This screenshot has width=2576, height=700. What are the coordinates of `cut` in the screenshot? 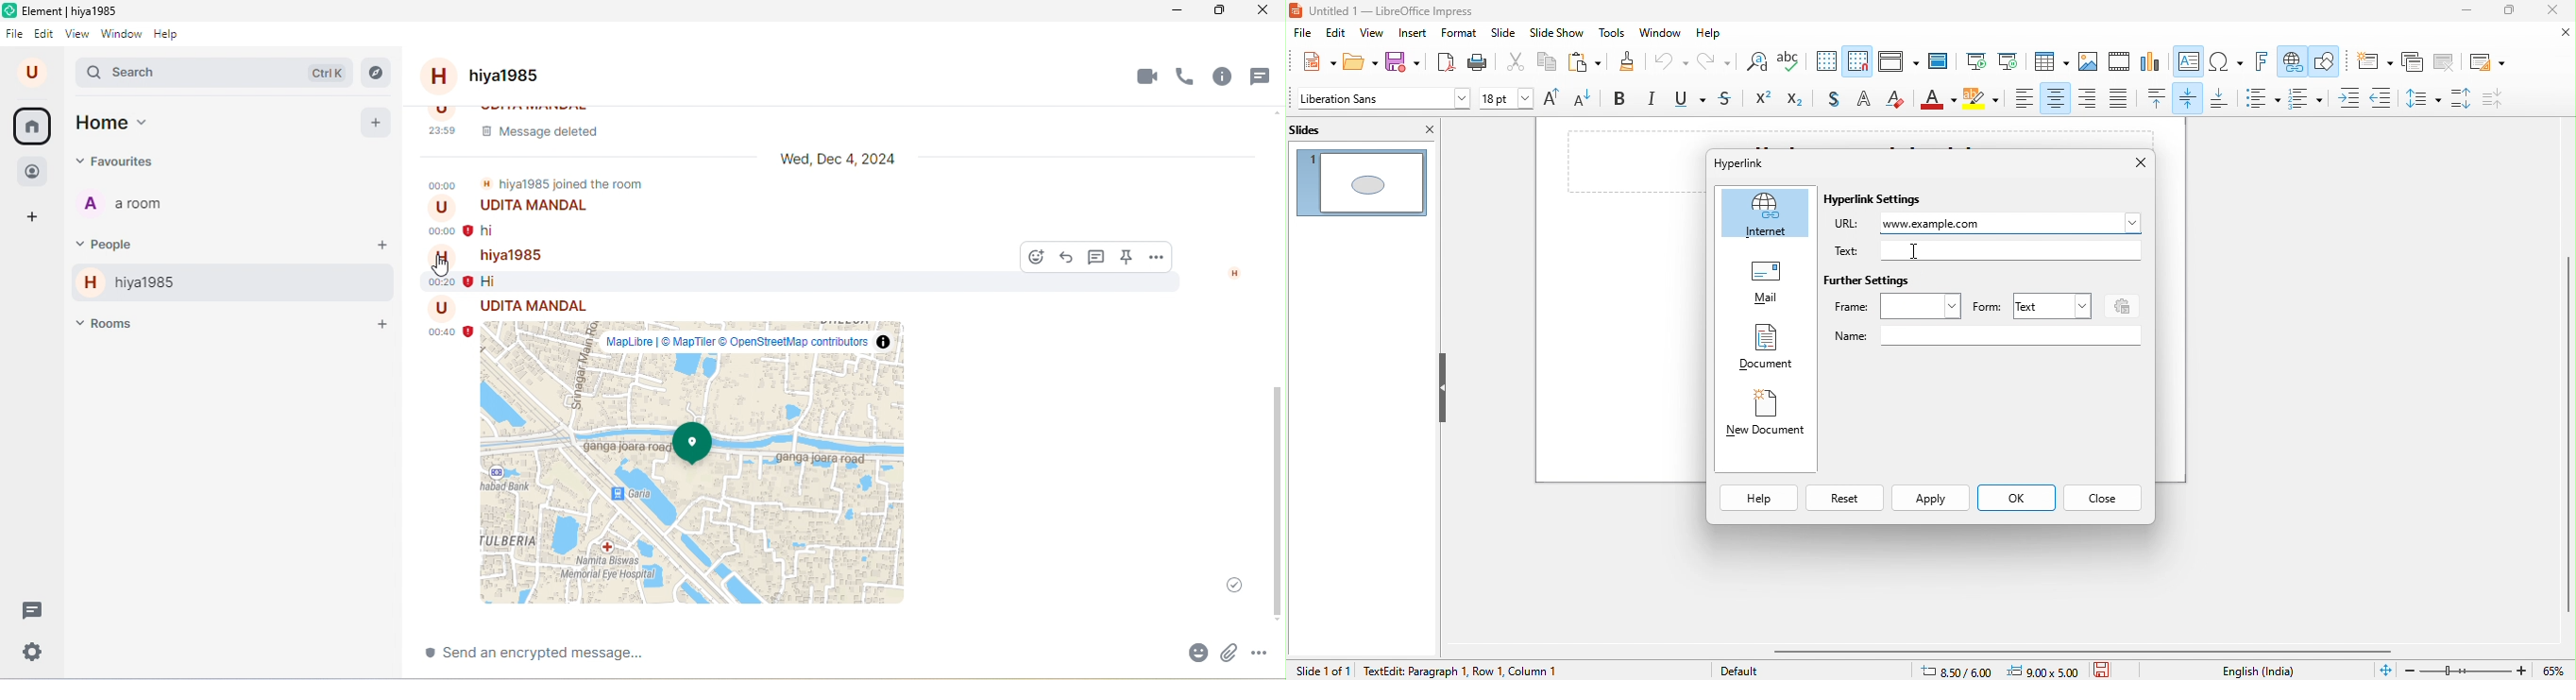 It's located at (1517, 65).